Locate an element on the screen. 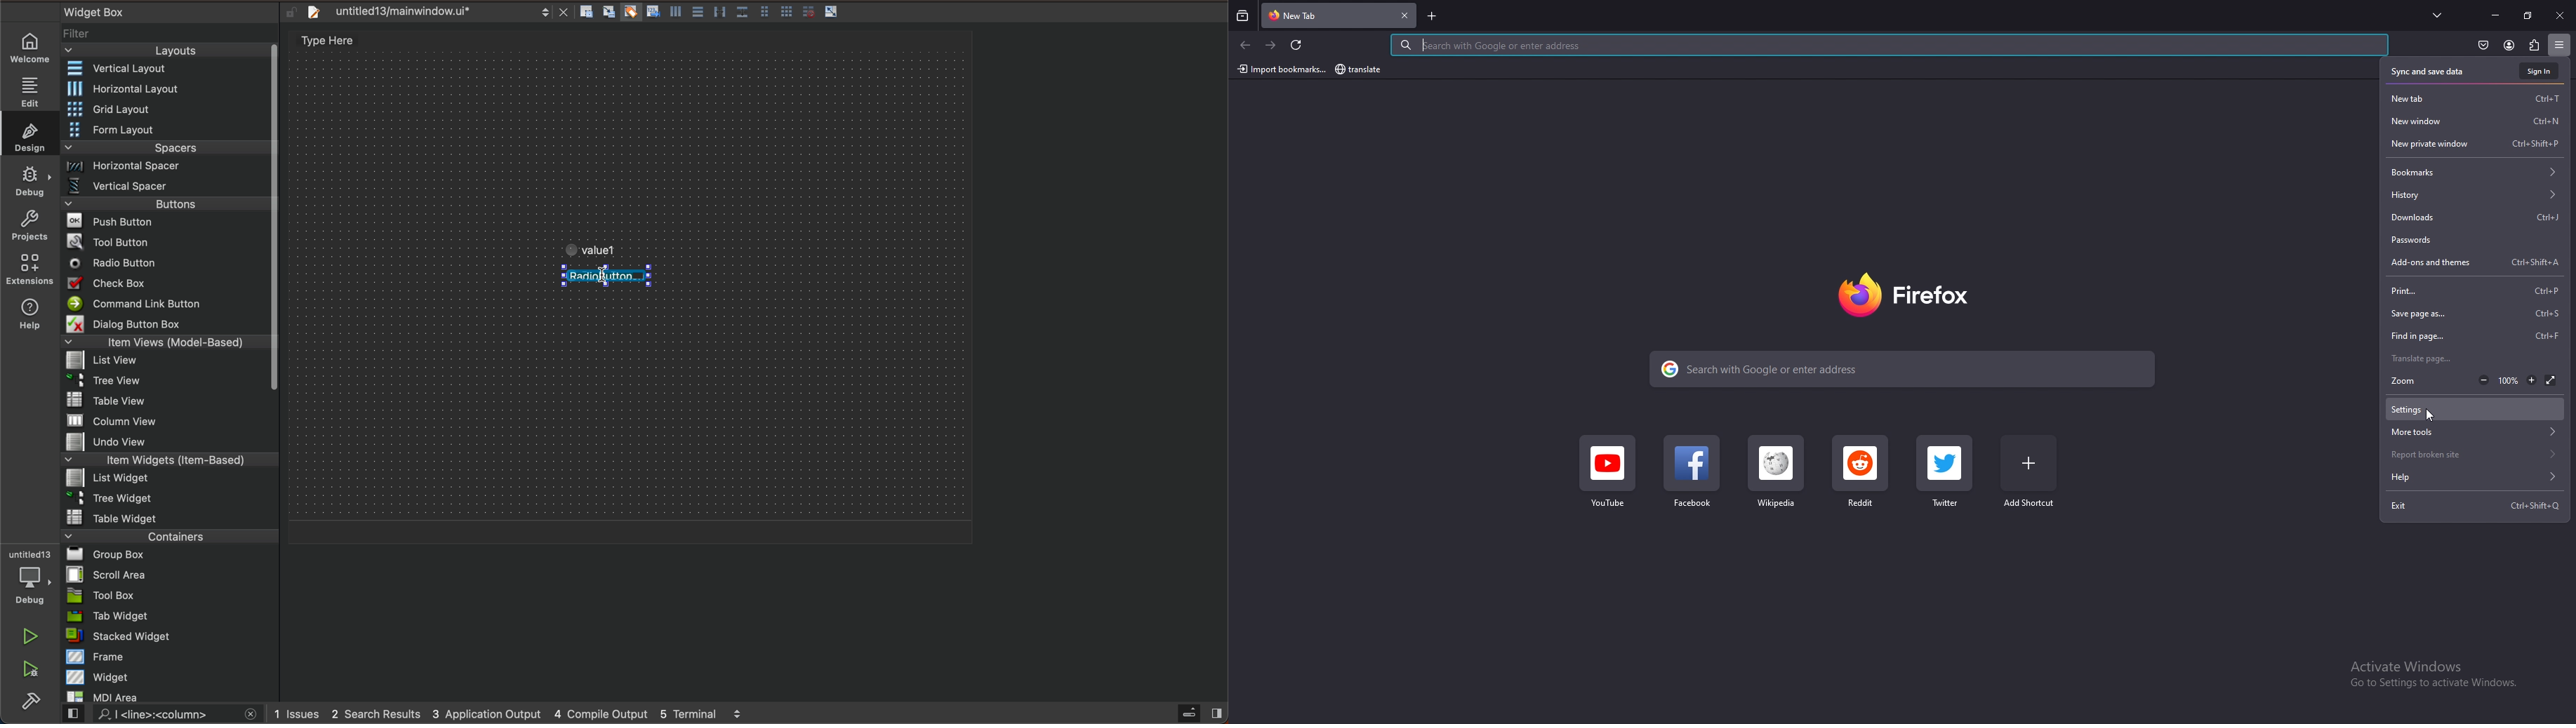 Image resolution: width=2576 pixels, height=728 pixels. translate page is located at coordinates (2474, 359).